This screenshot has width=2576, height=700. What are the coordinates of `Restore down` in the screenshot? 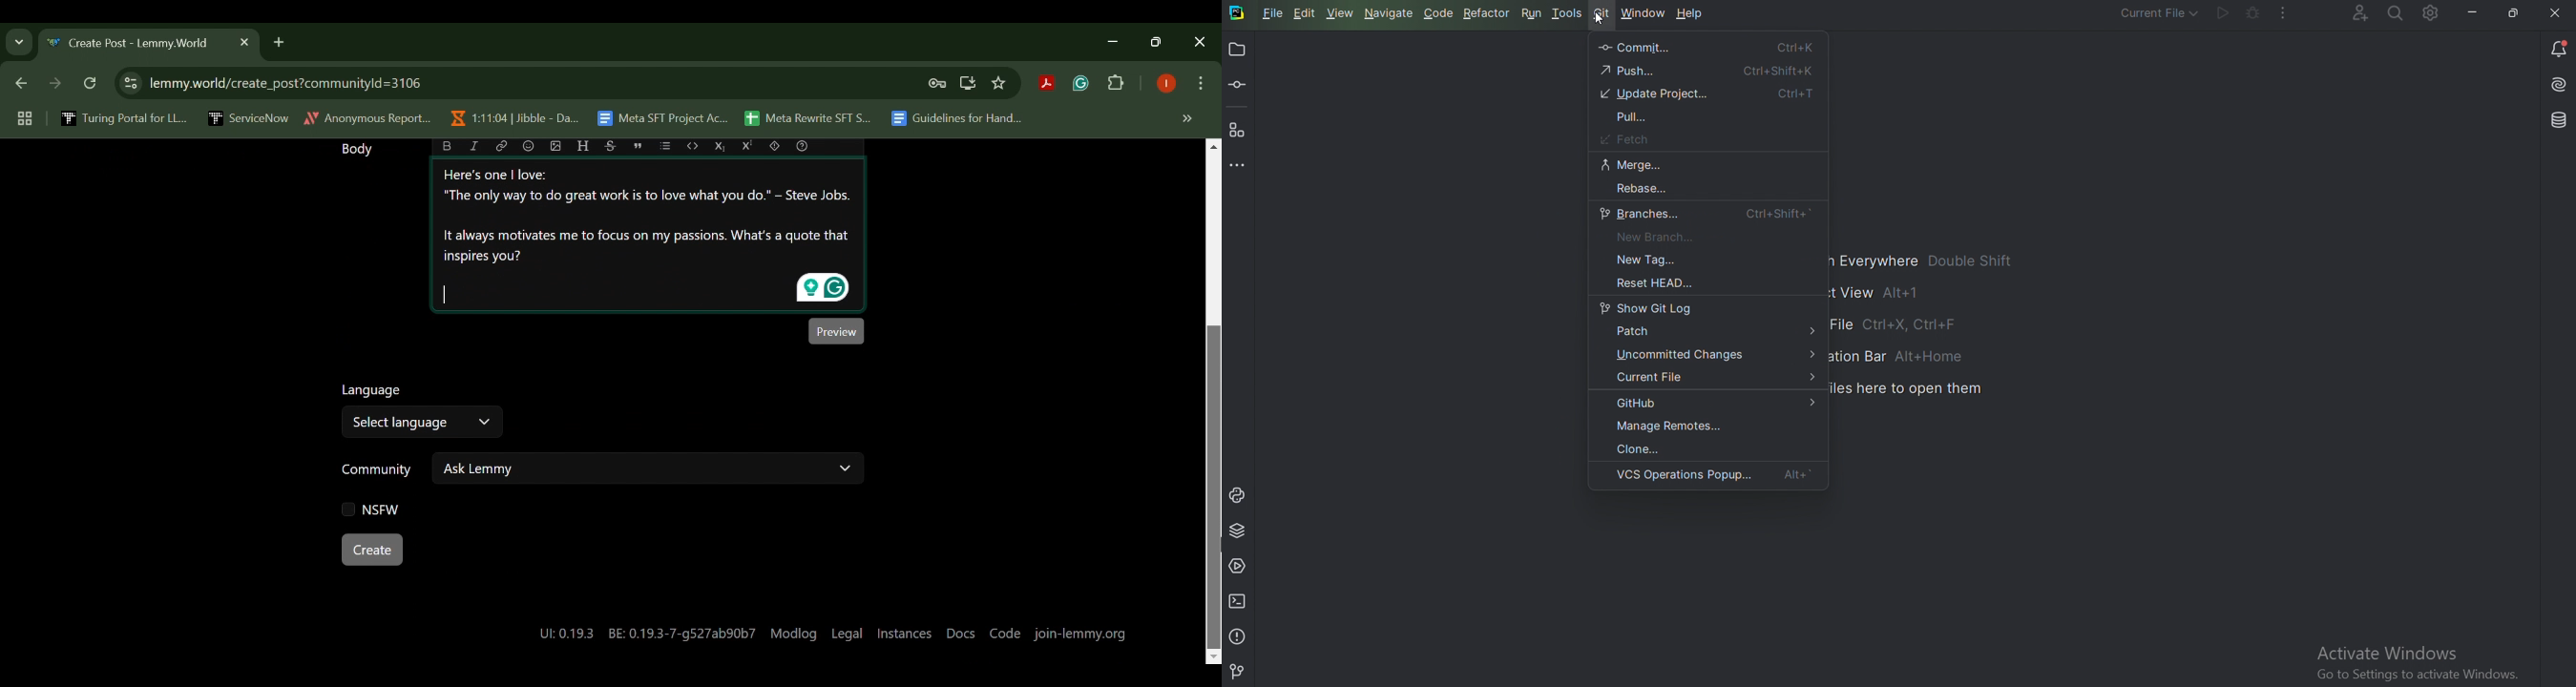 It's located at (2515, 11).